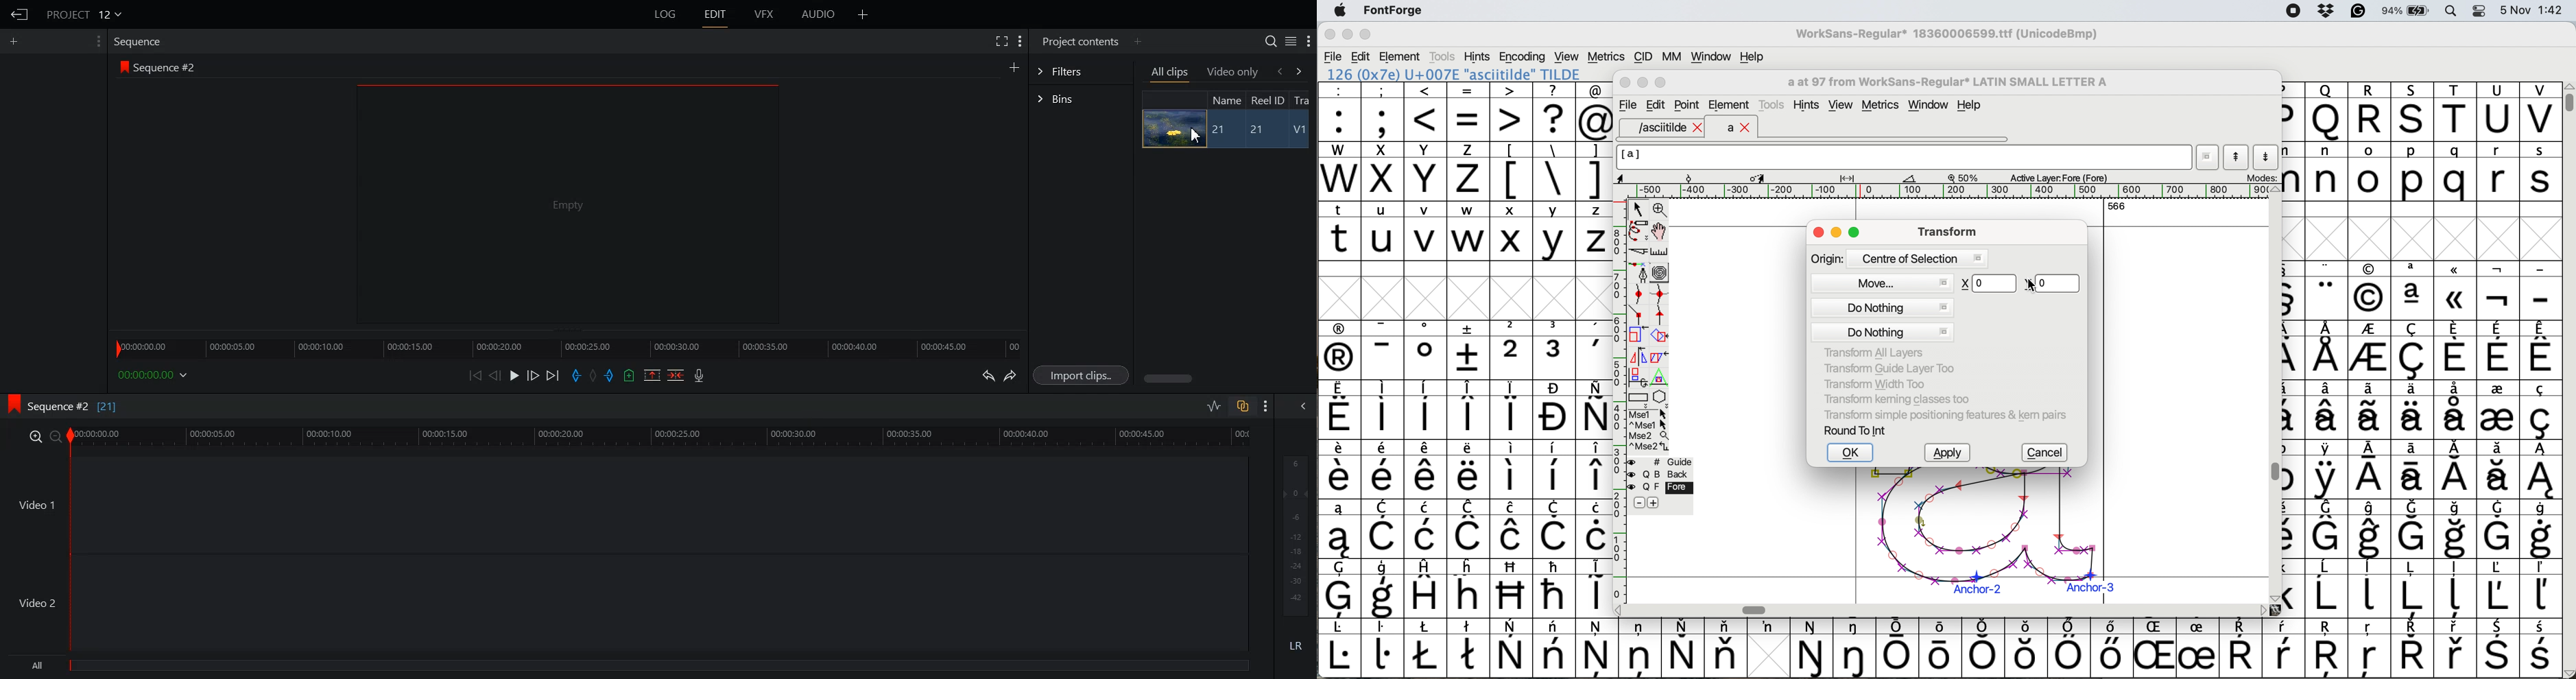  Describe the element at coordinates (1383, 350) in the screenshot. I see `symbol` at that location.